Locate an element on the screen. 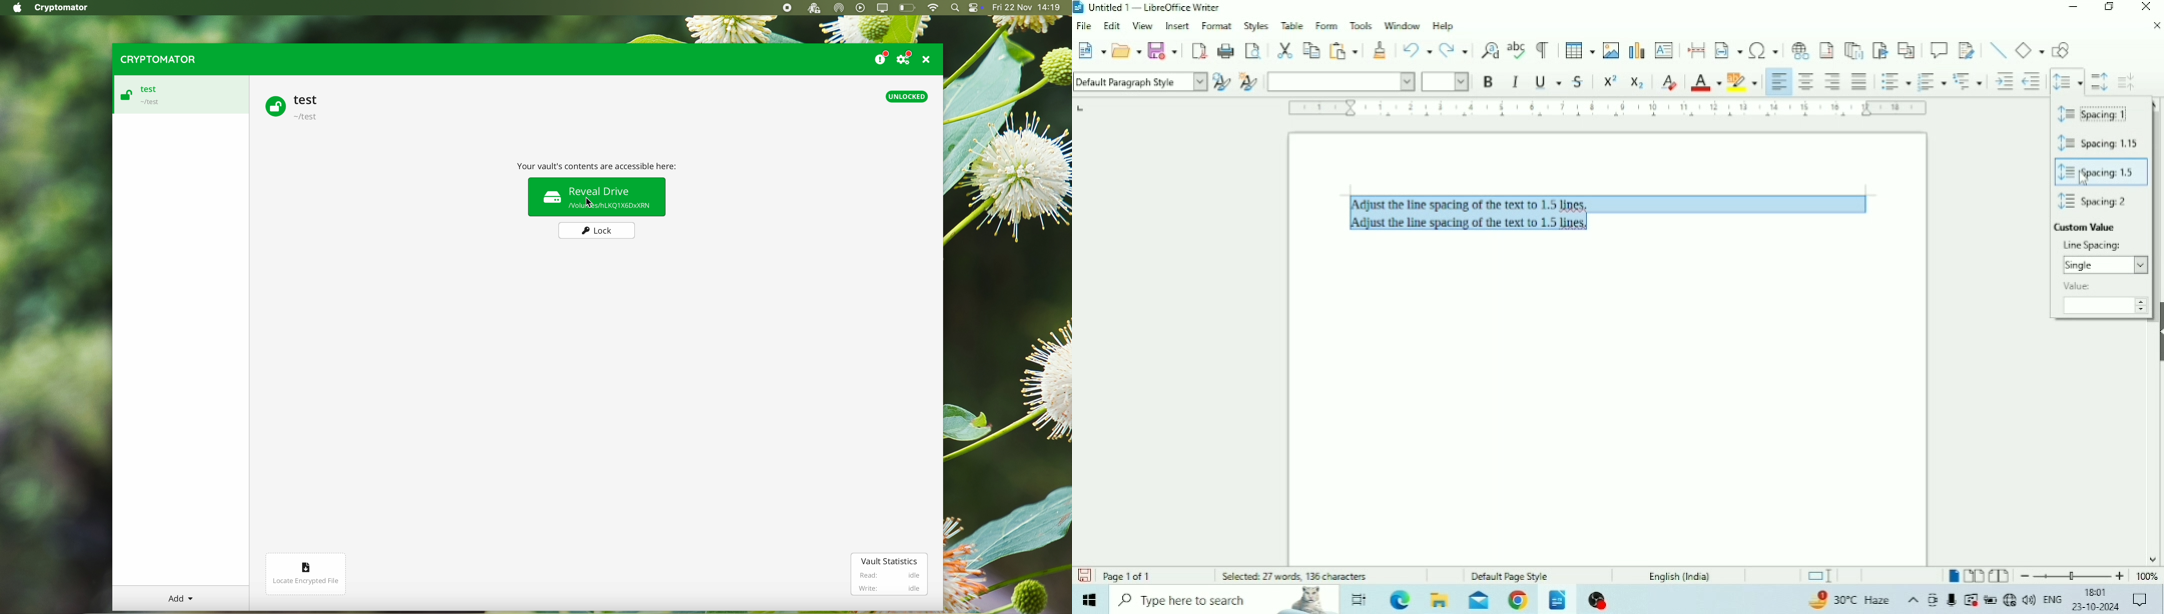 The image size is (2184, 616). Cut is located at coordinates (1284, 50).